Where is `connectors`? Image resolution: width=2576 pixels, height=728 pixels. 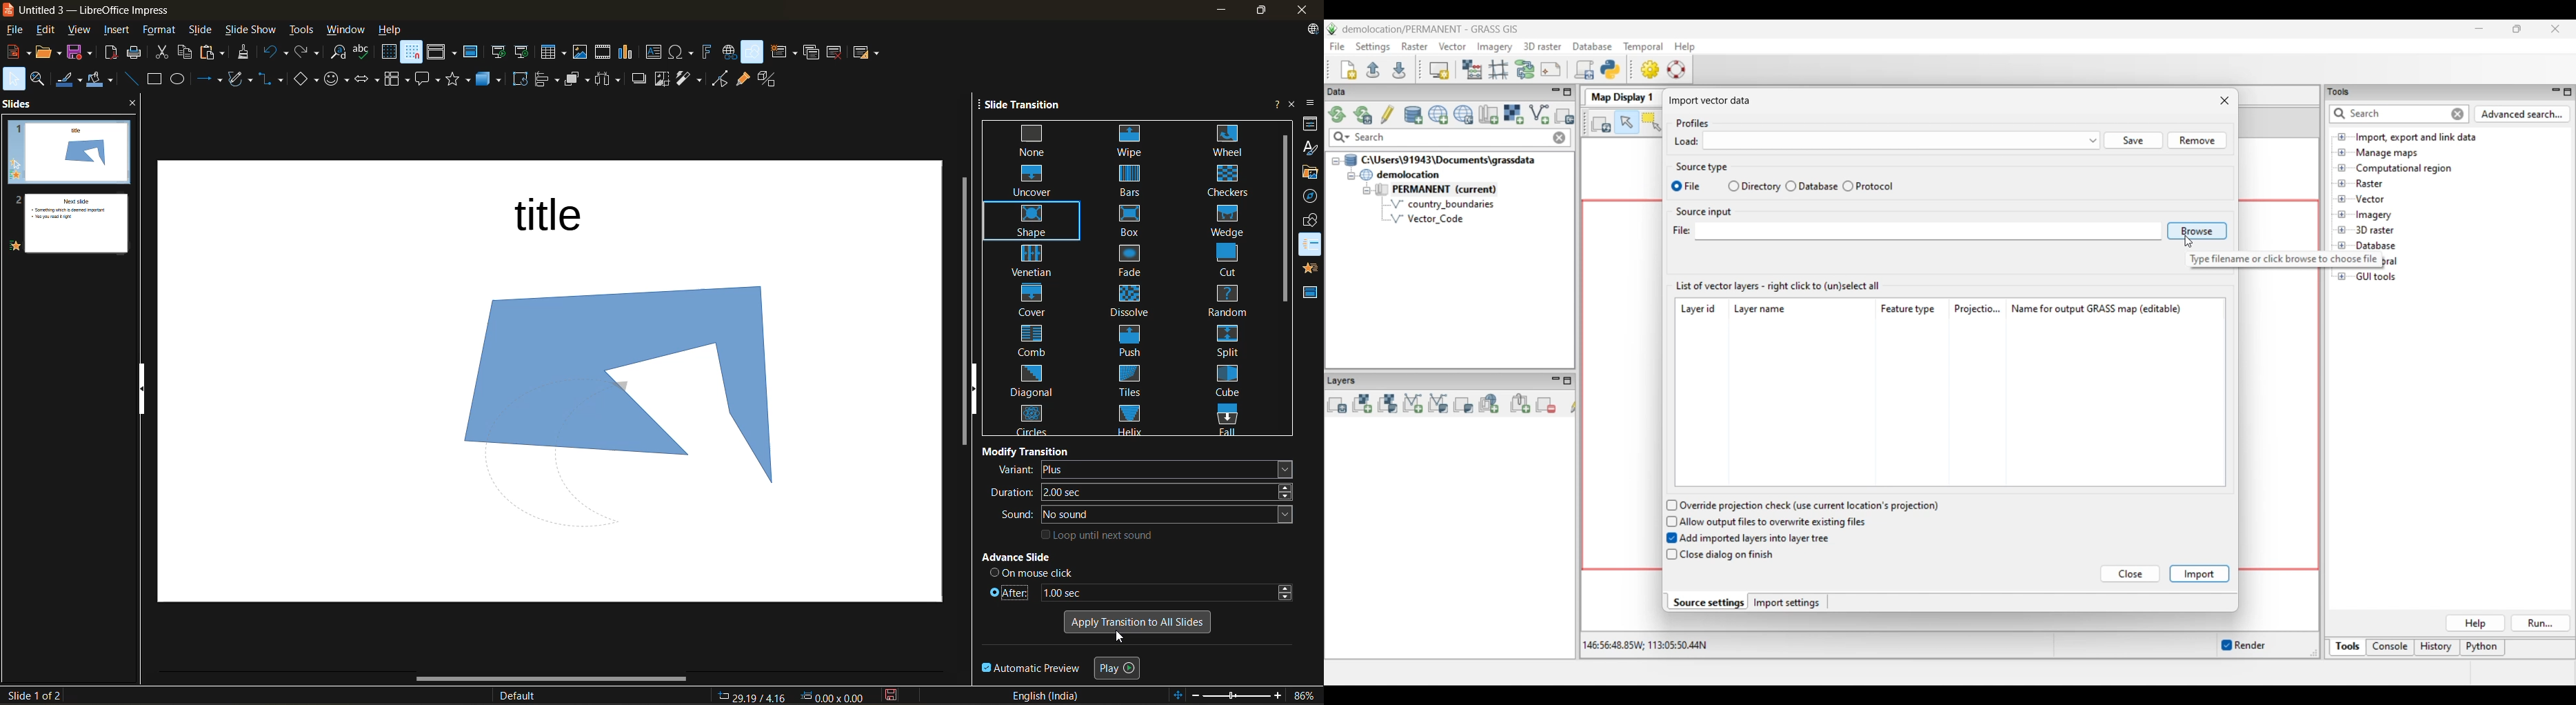
connectors is located at coordinates (272, 79).